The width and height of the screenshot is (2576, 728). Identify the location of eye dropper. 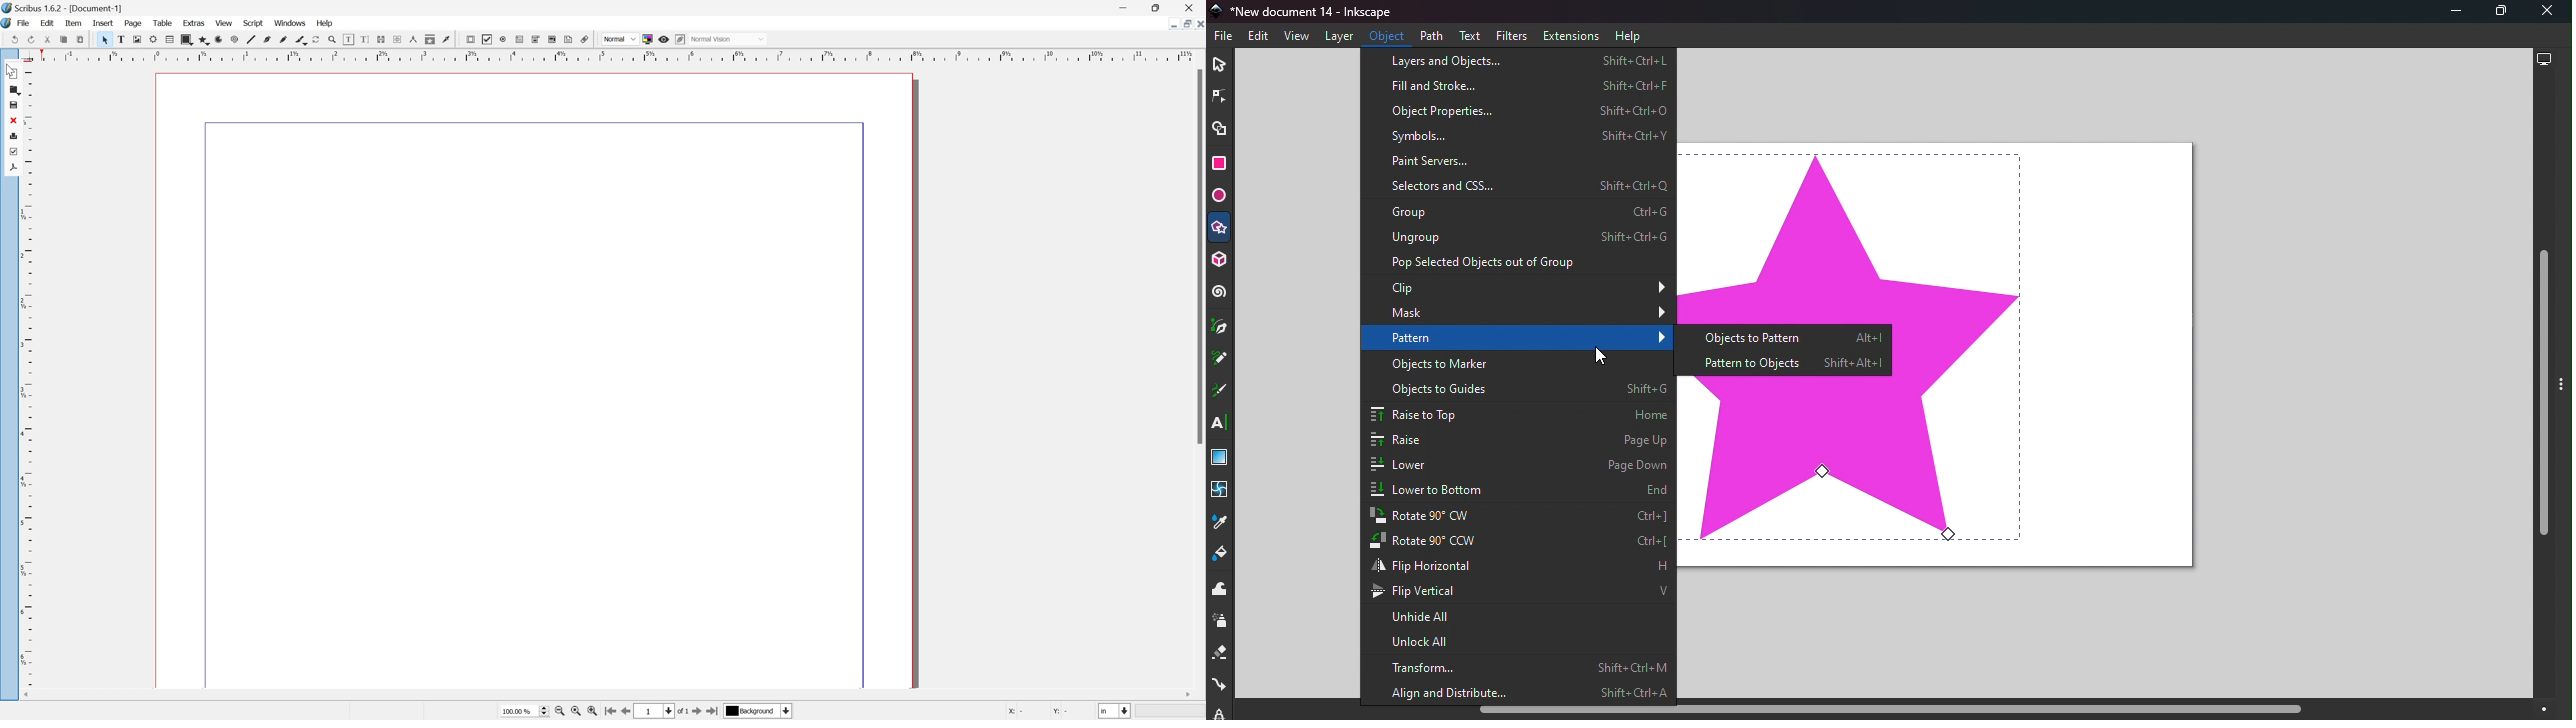
(569, 40).